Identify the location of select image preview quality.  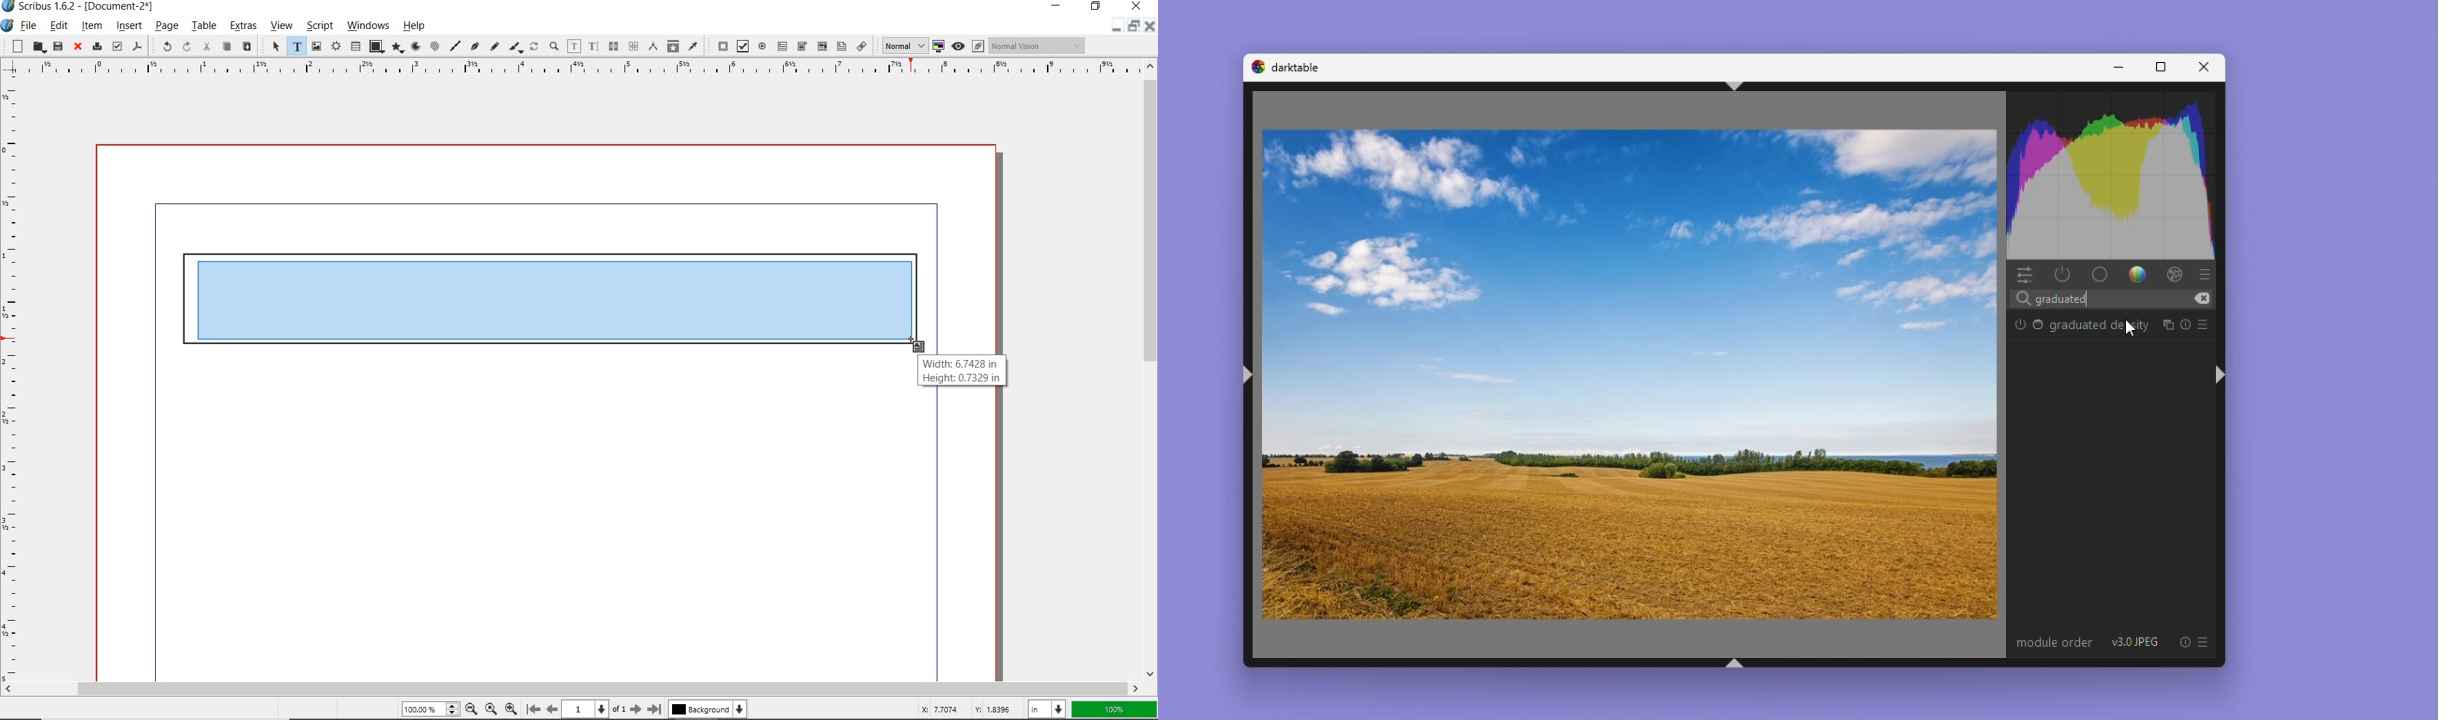
(901, 46).